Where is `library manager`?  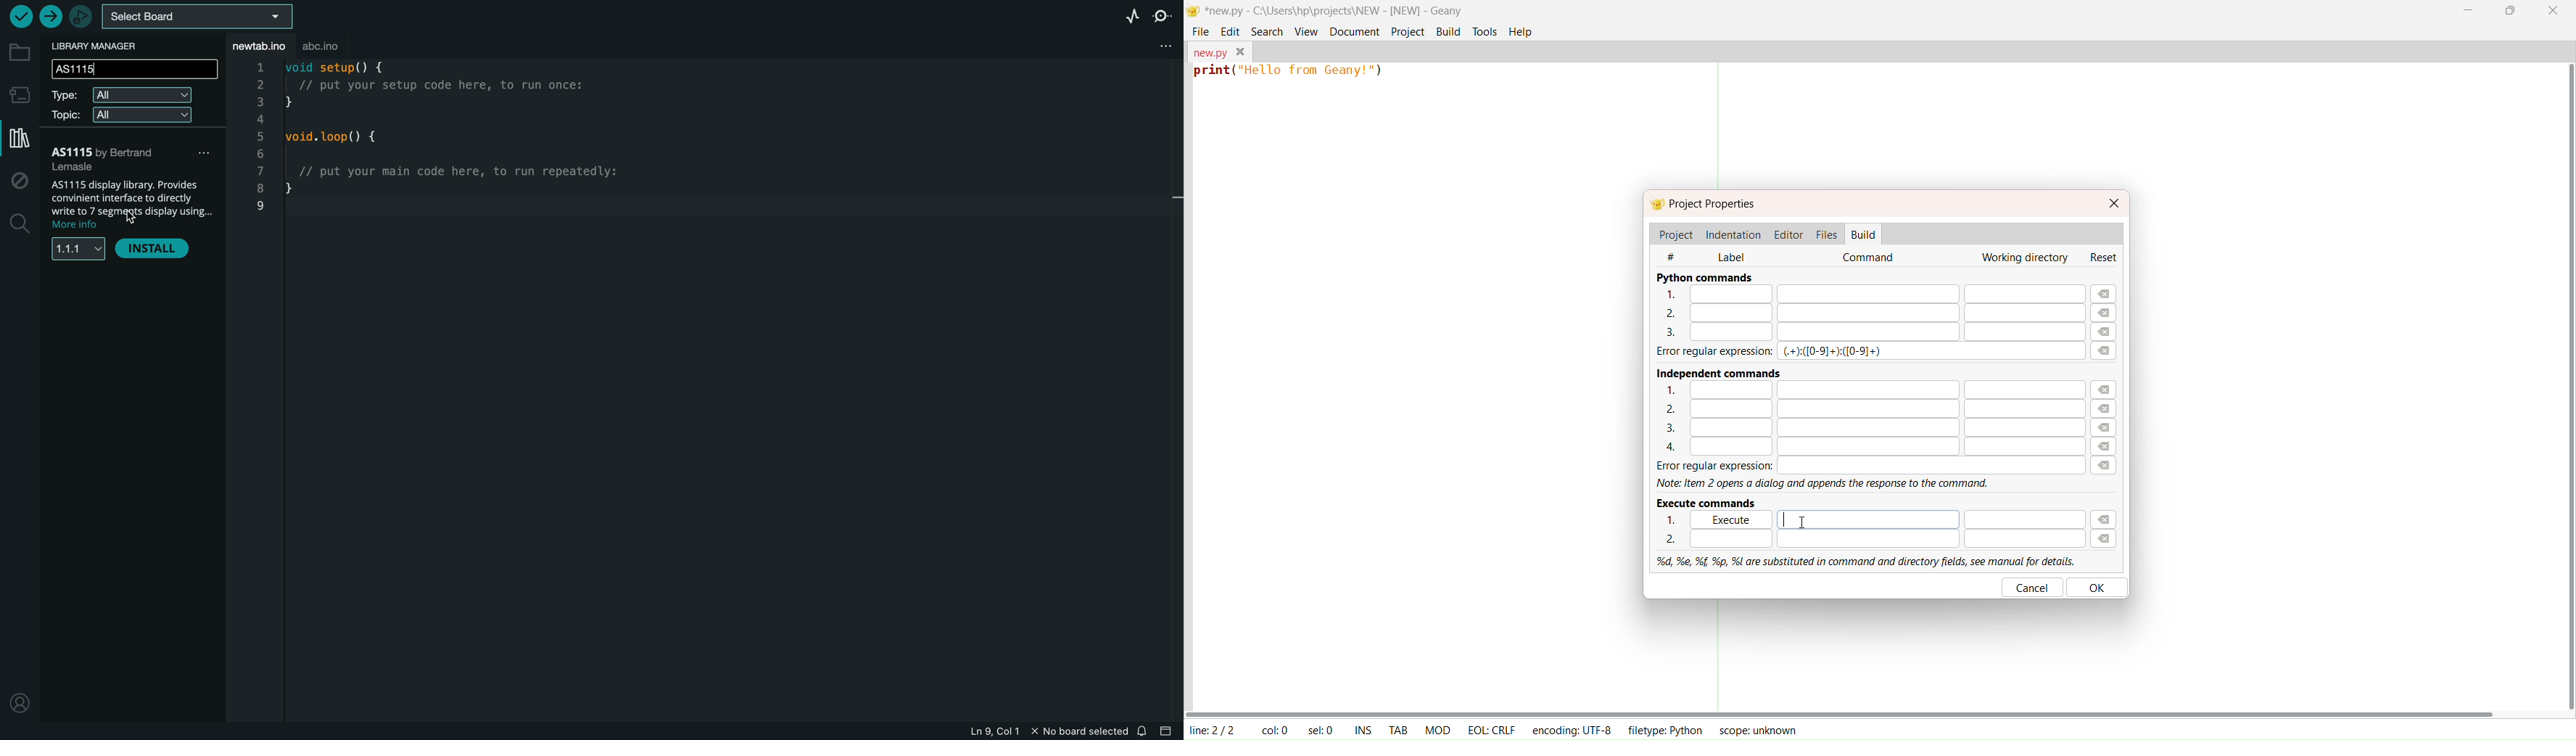 library manager is located at coordinates (19, 141).